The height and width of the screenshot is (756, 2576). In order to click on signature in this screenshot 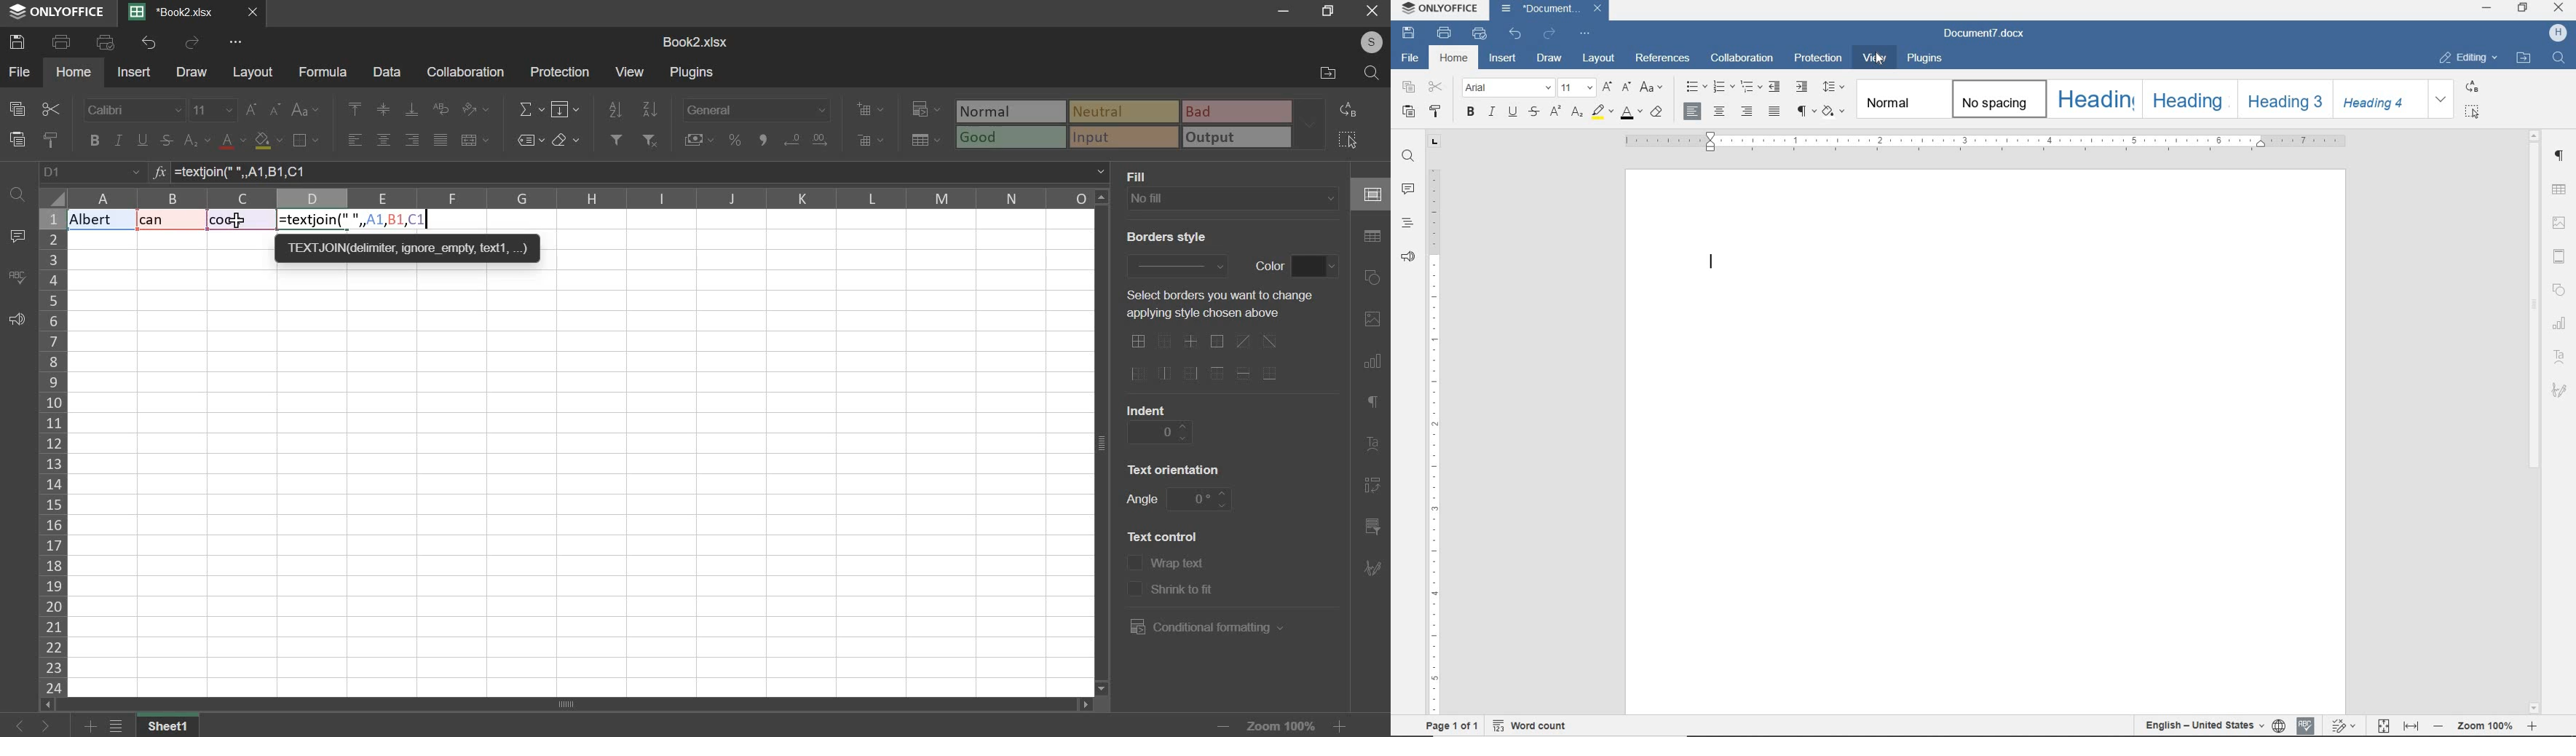, I will do `click(1372, 567)`.